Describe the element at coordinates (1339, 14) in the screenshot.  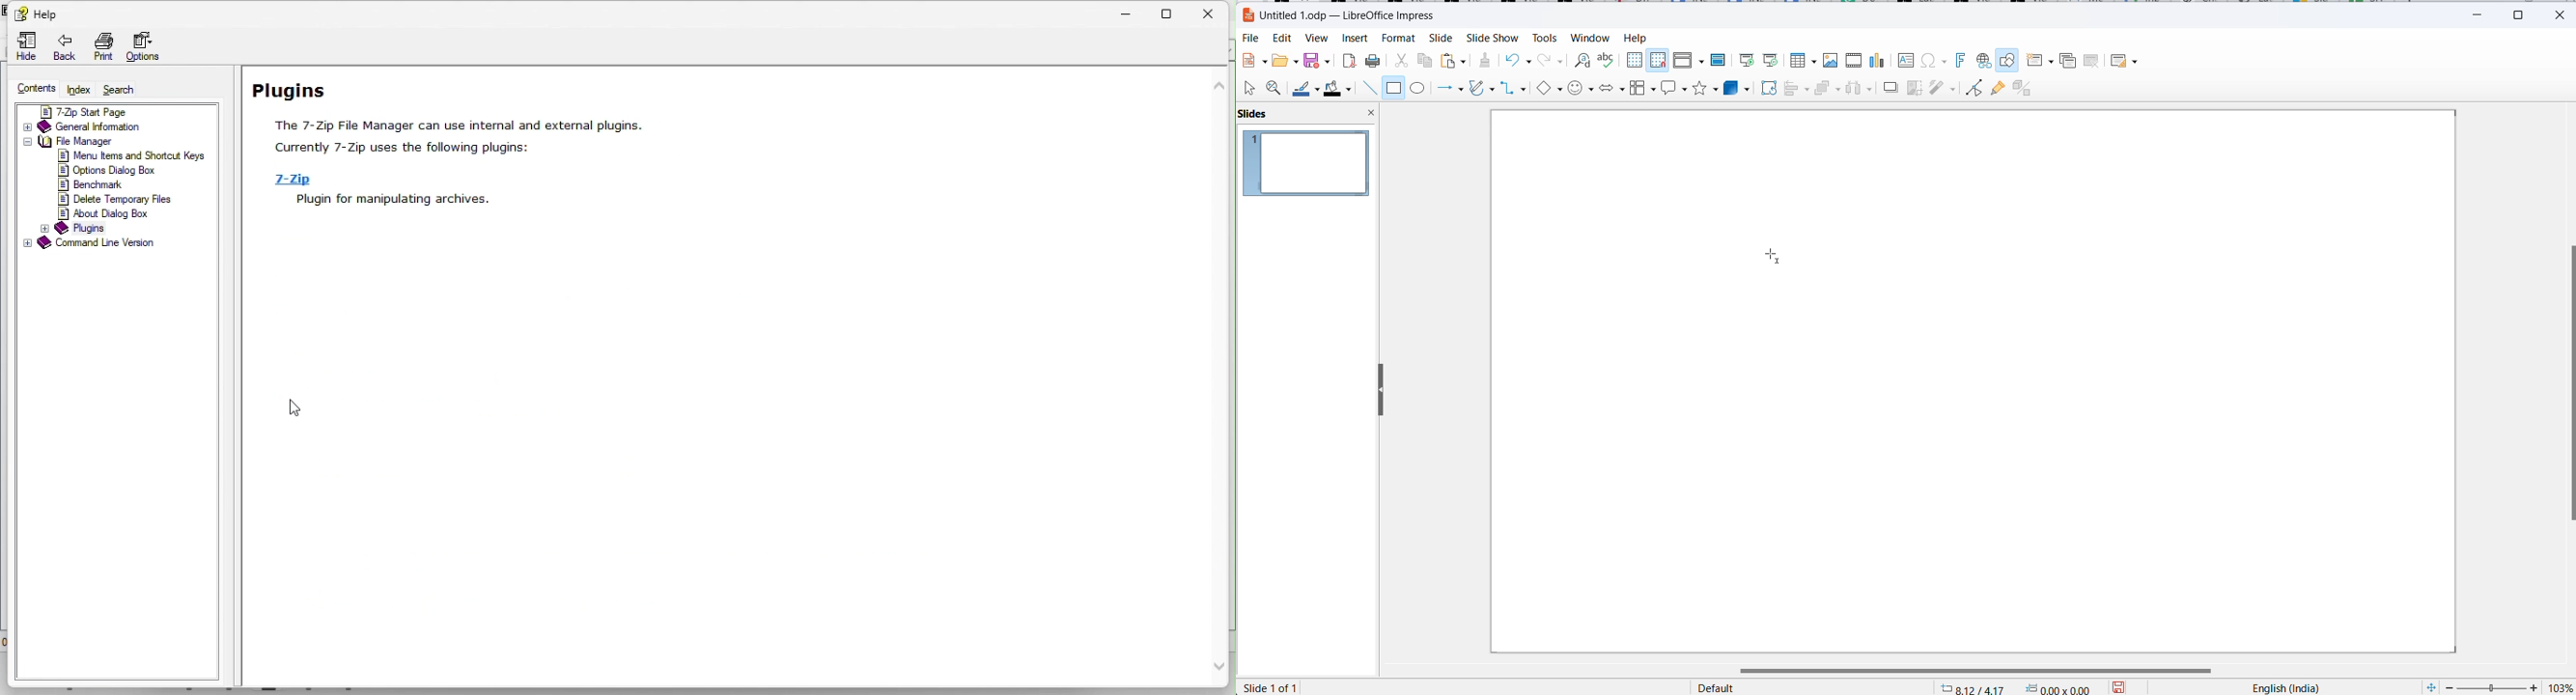
I see `file name` at that location.